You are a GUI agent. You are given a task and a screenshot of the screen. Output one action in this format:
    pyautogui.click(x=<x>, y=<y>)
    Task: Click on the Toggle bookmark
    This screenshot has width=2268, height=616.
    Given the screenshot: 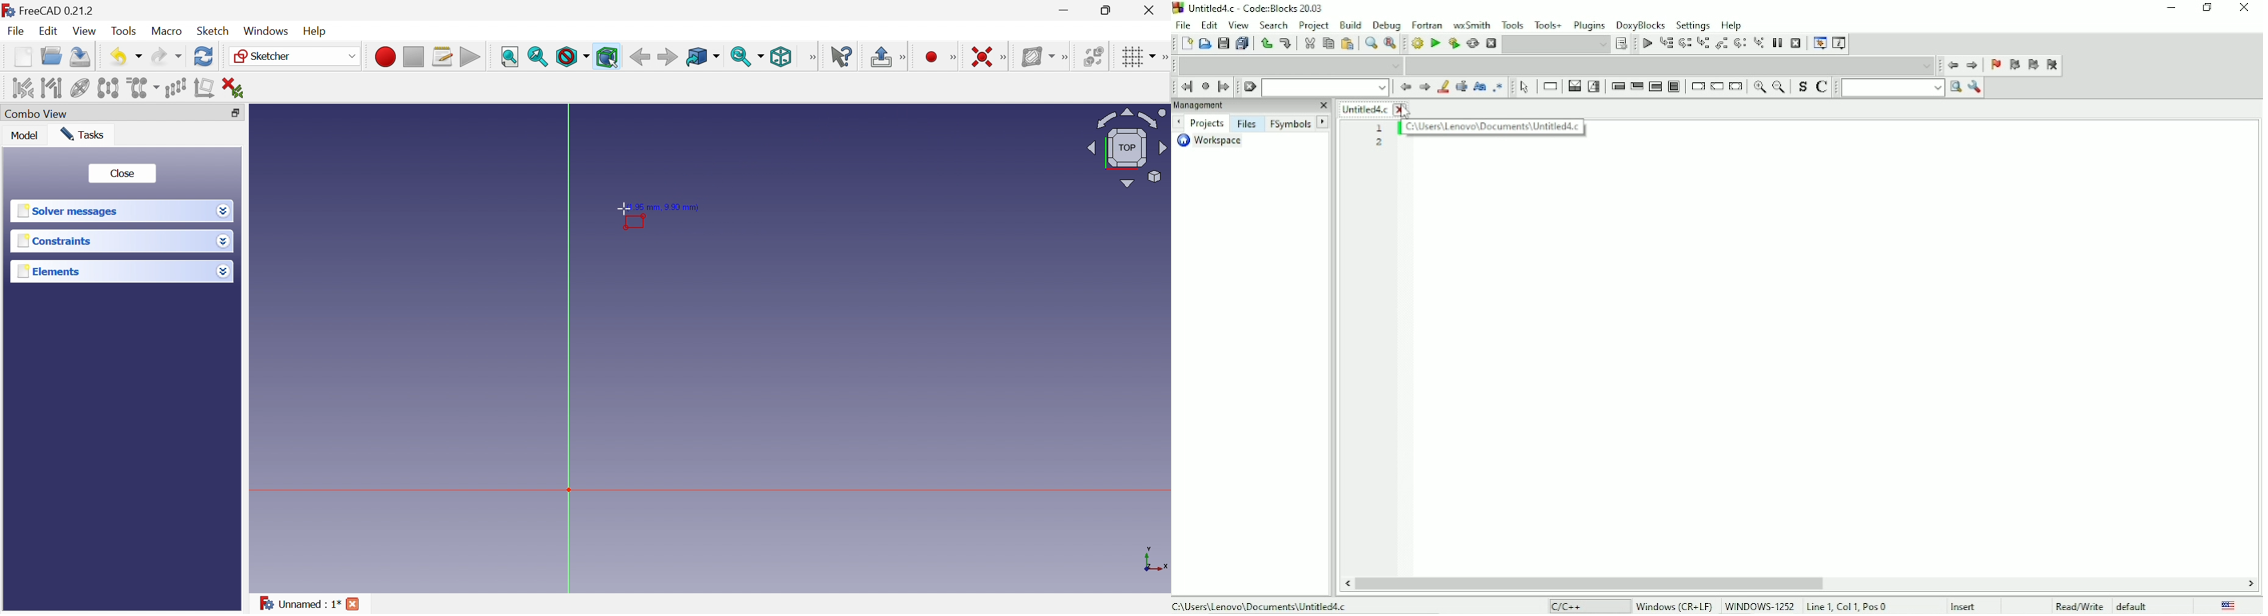 What is the action you would take?
    pyautogui.click(x=1994, y=64)
    